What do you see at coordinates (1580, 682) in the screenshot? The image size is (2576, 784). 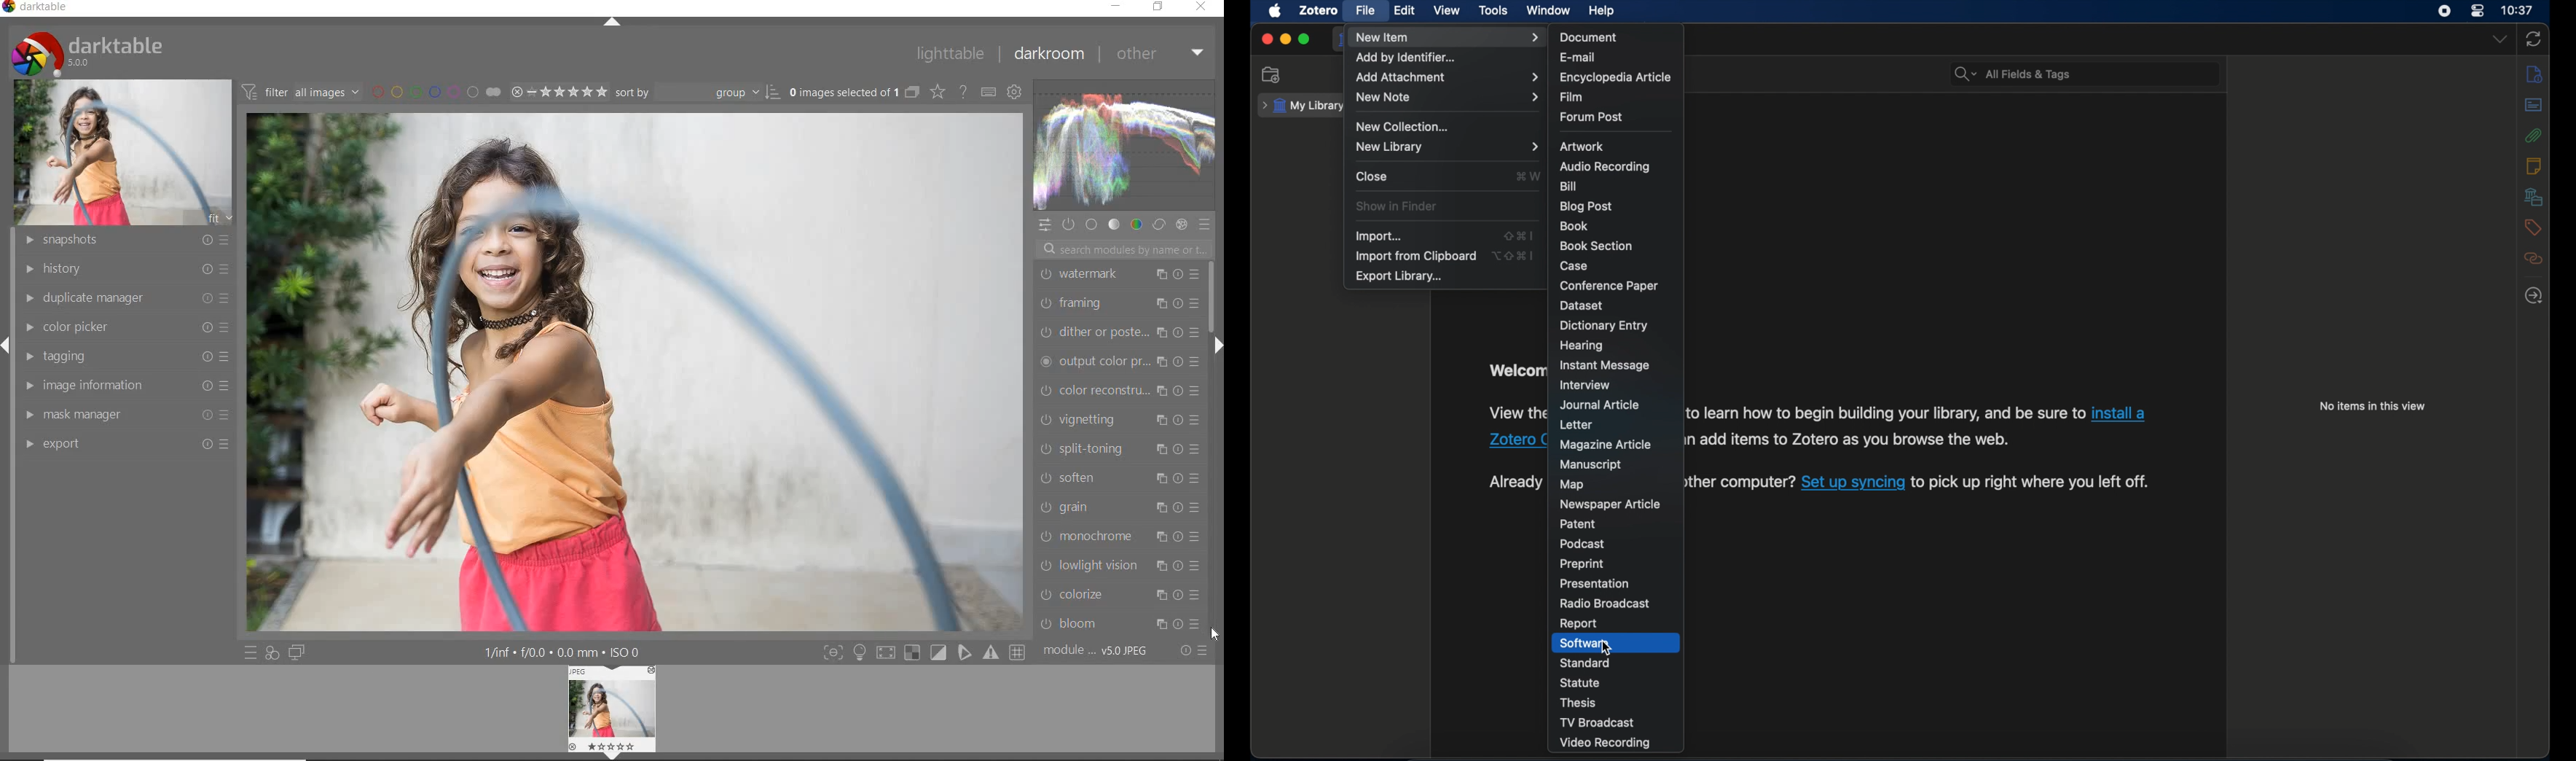 I see `statue` at bounding box center [1580, 682].